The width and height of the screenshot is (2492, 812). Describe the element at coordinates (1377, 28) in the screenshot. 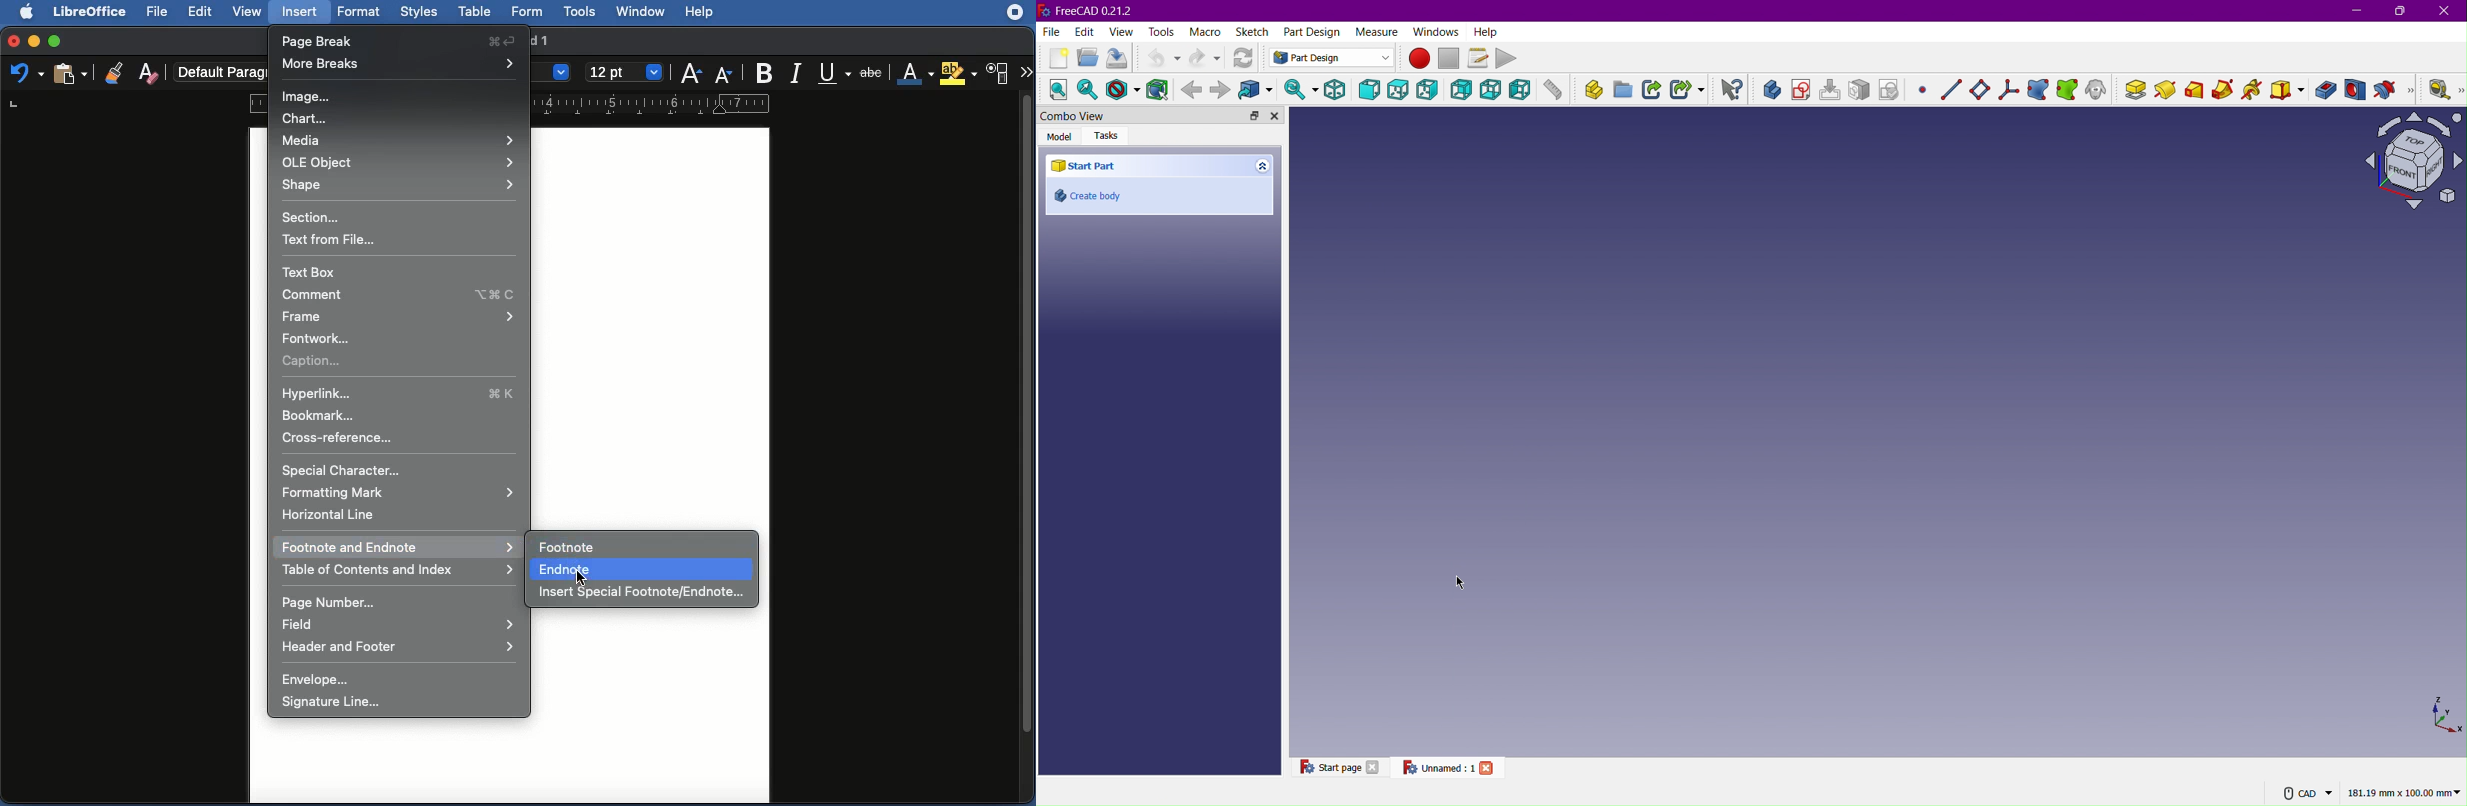

I see `Measure` at that location.